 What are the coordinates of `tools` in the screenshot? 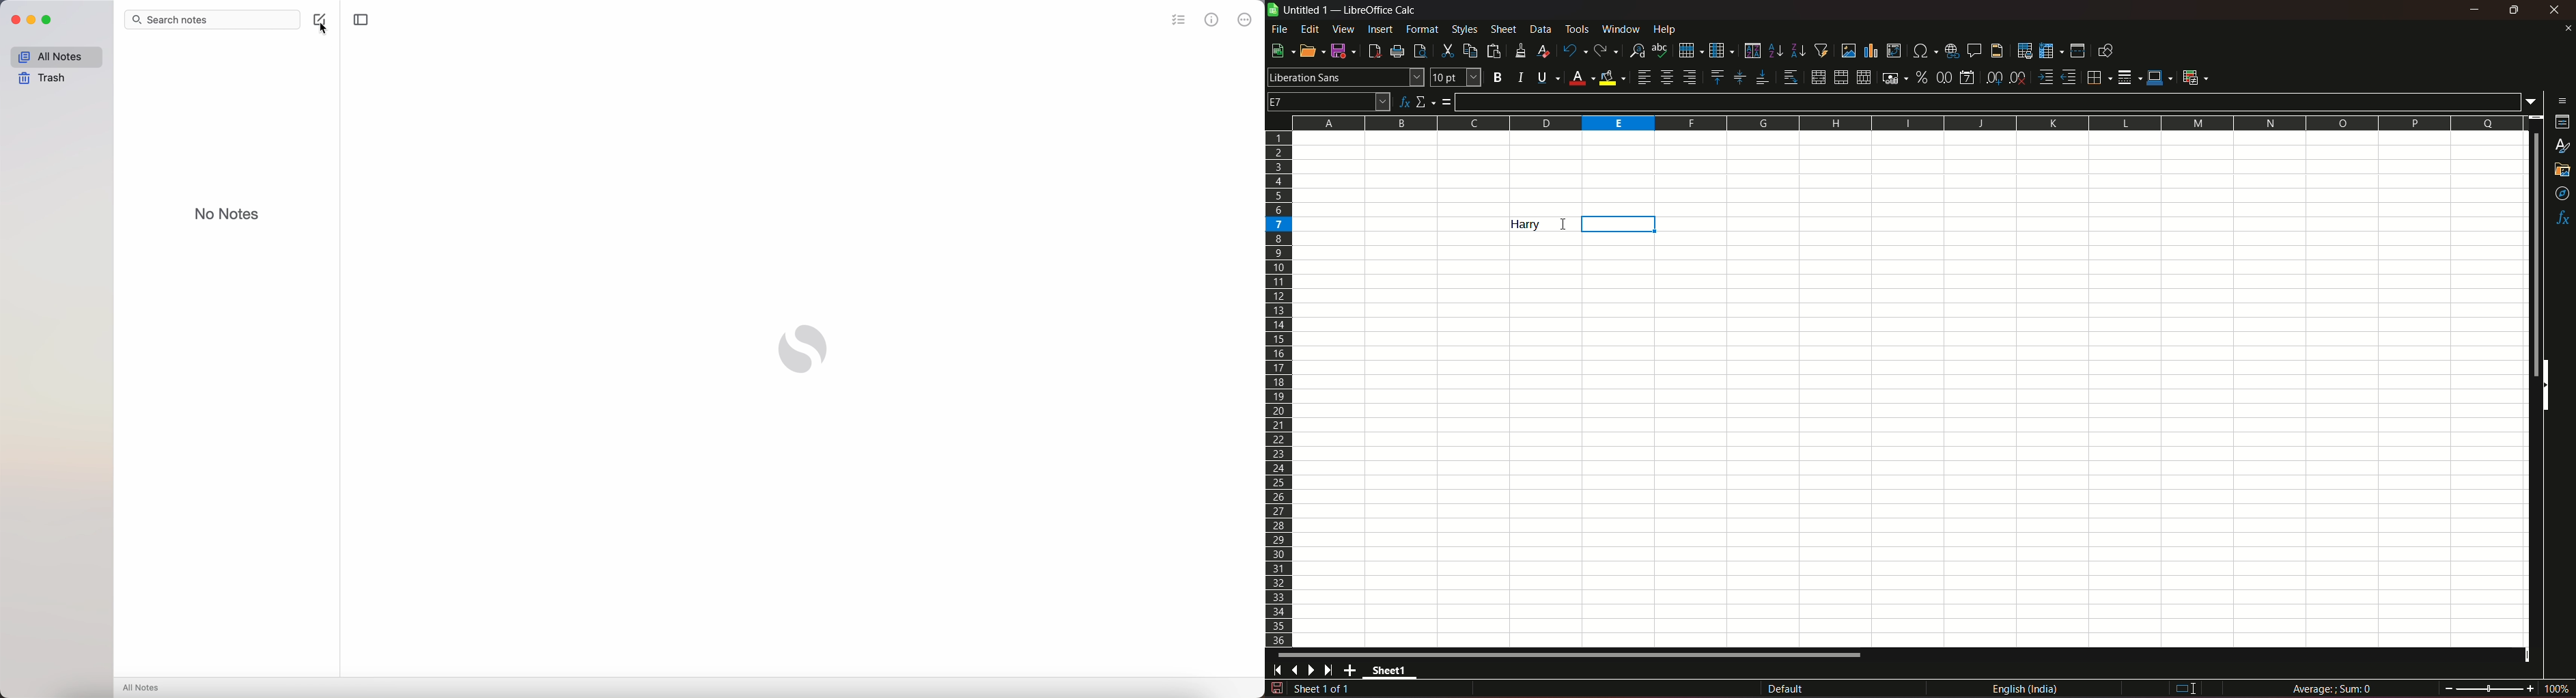 It's located at (1578, 29).